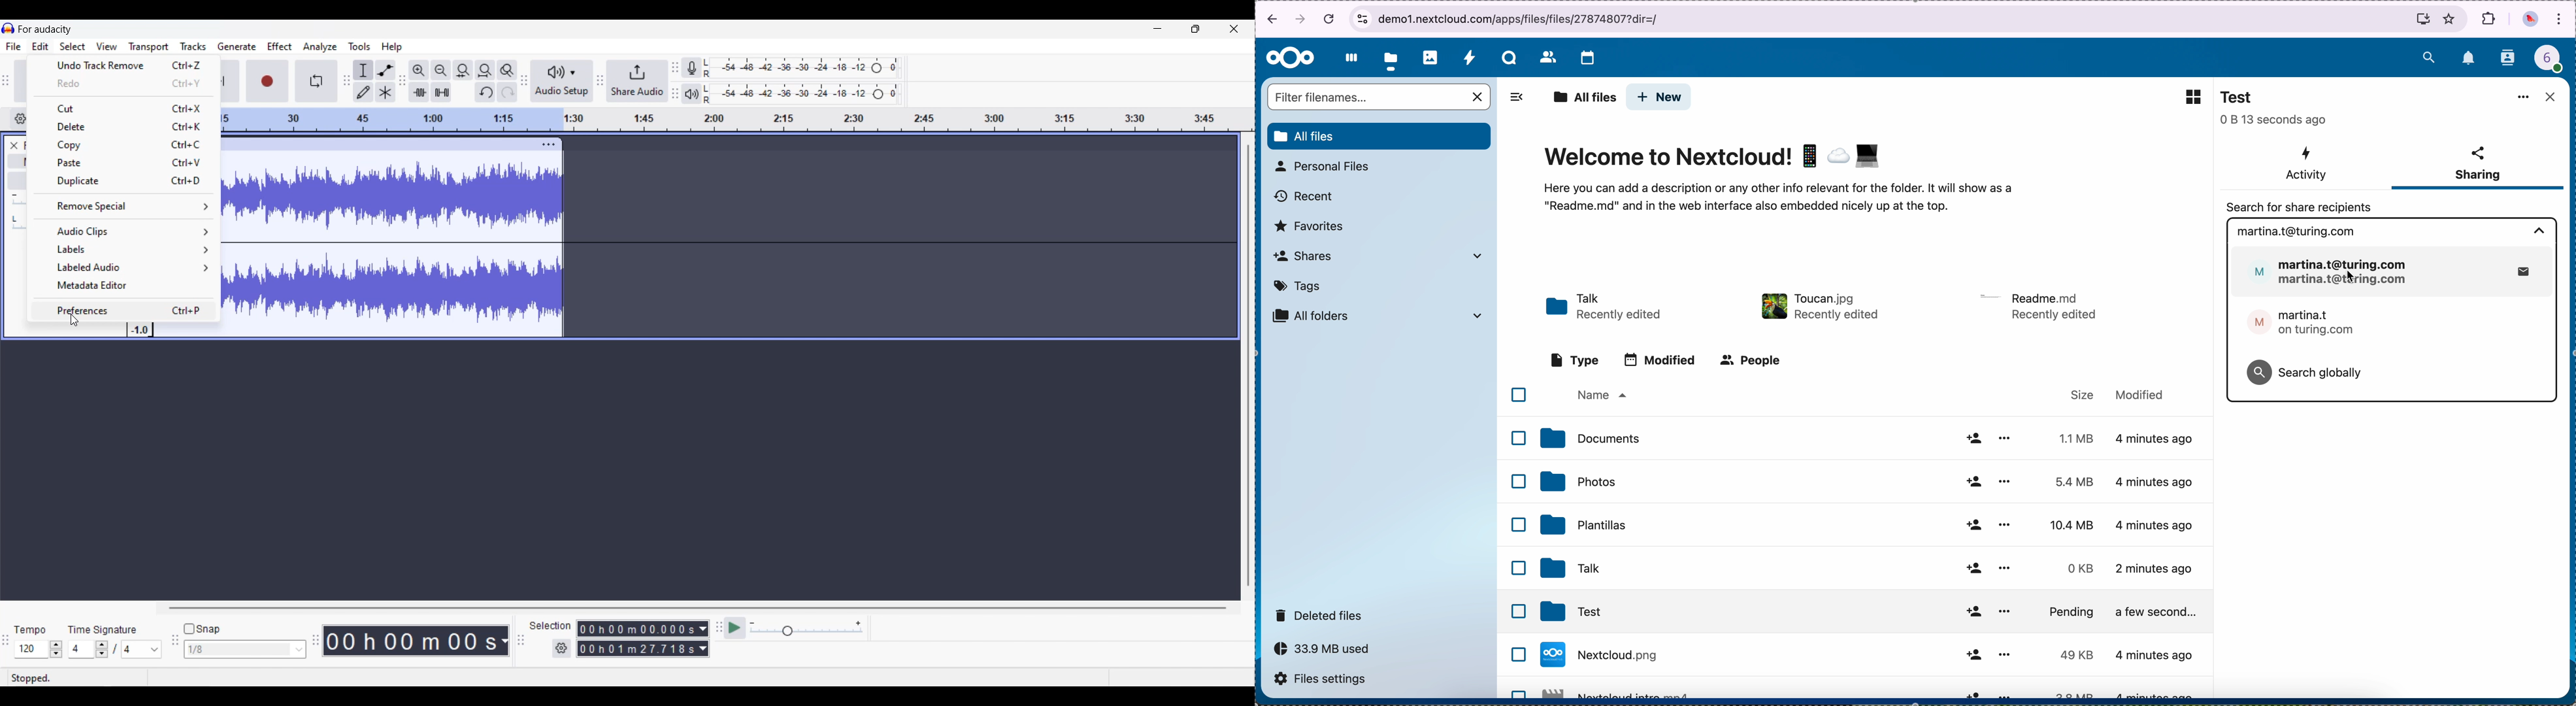  Describe the element at coordinates (1509, 57) in the screenshot. I see `talk` at that location.